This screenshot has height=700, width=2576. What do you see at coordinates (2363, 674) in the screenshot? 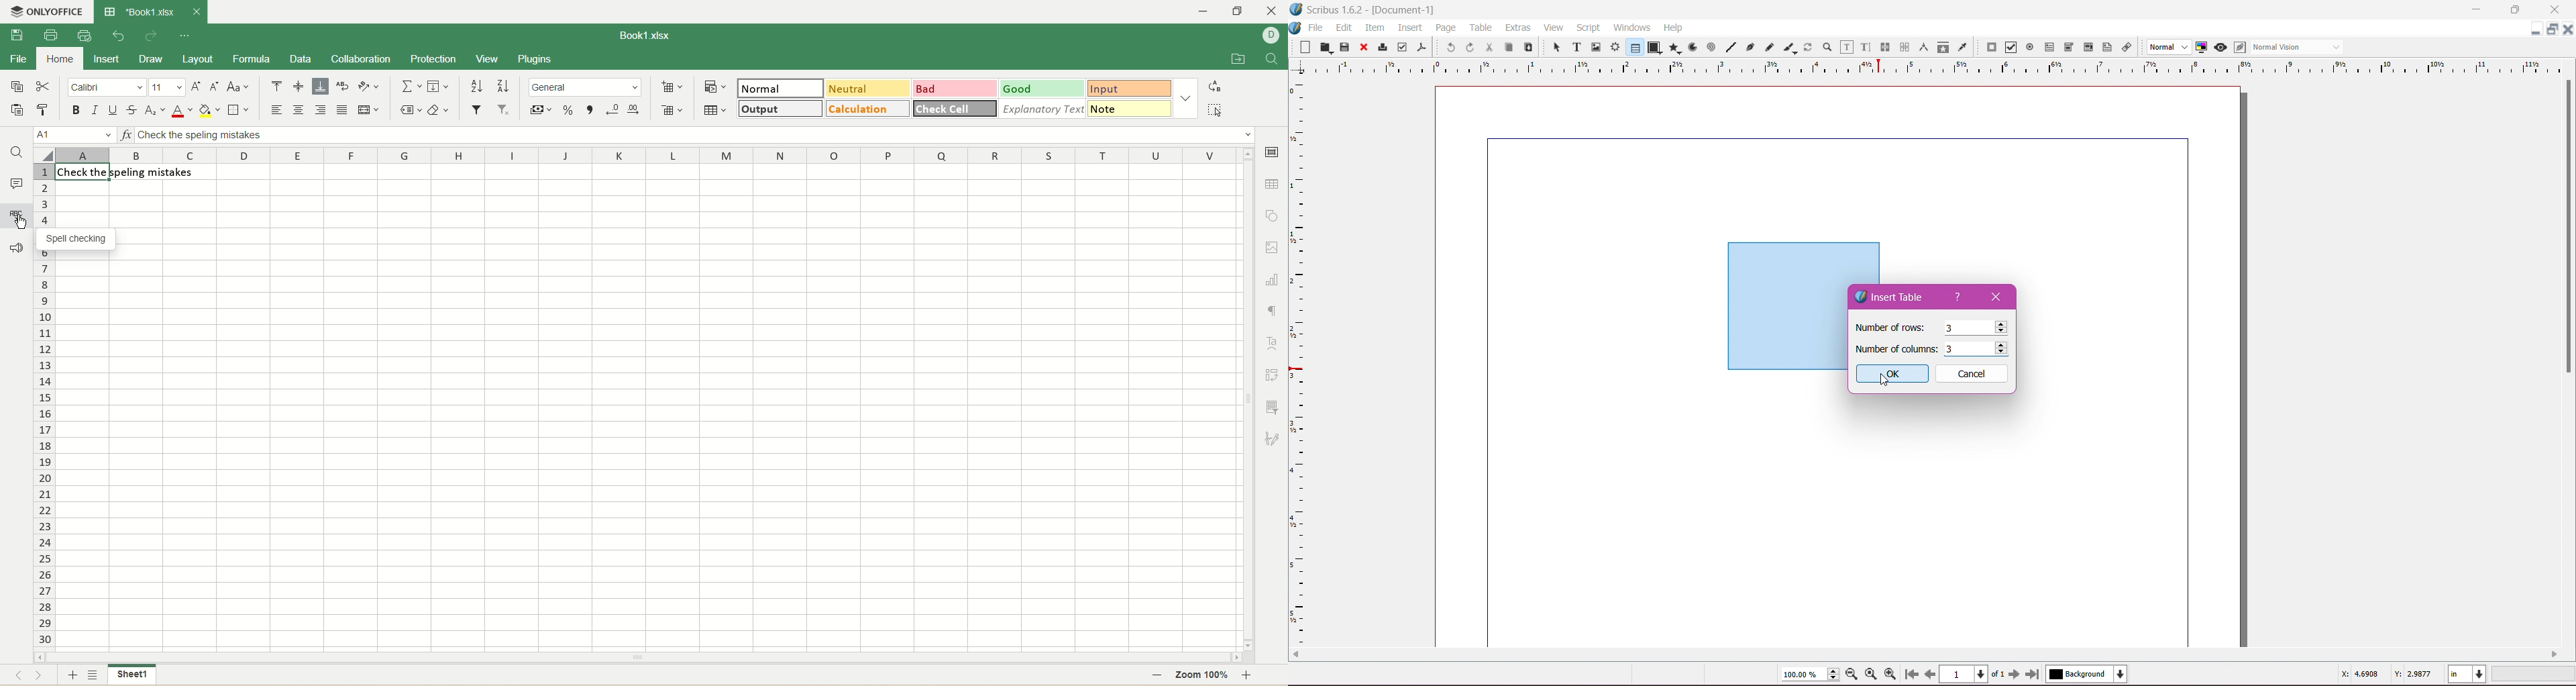
I see `X: 4.6908` at bounding box center [2363, 674].